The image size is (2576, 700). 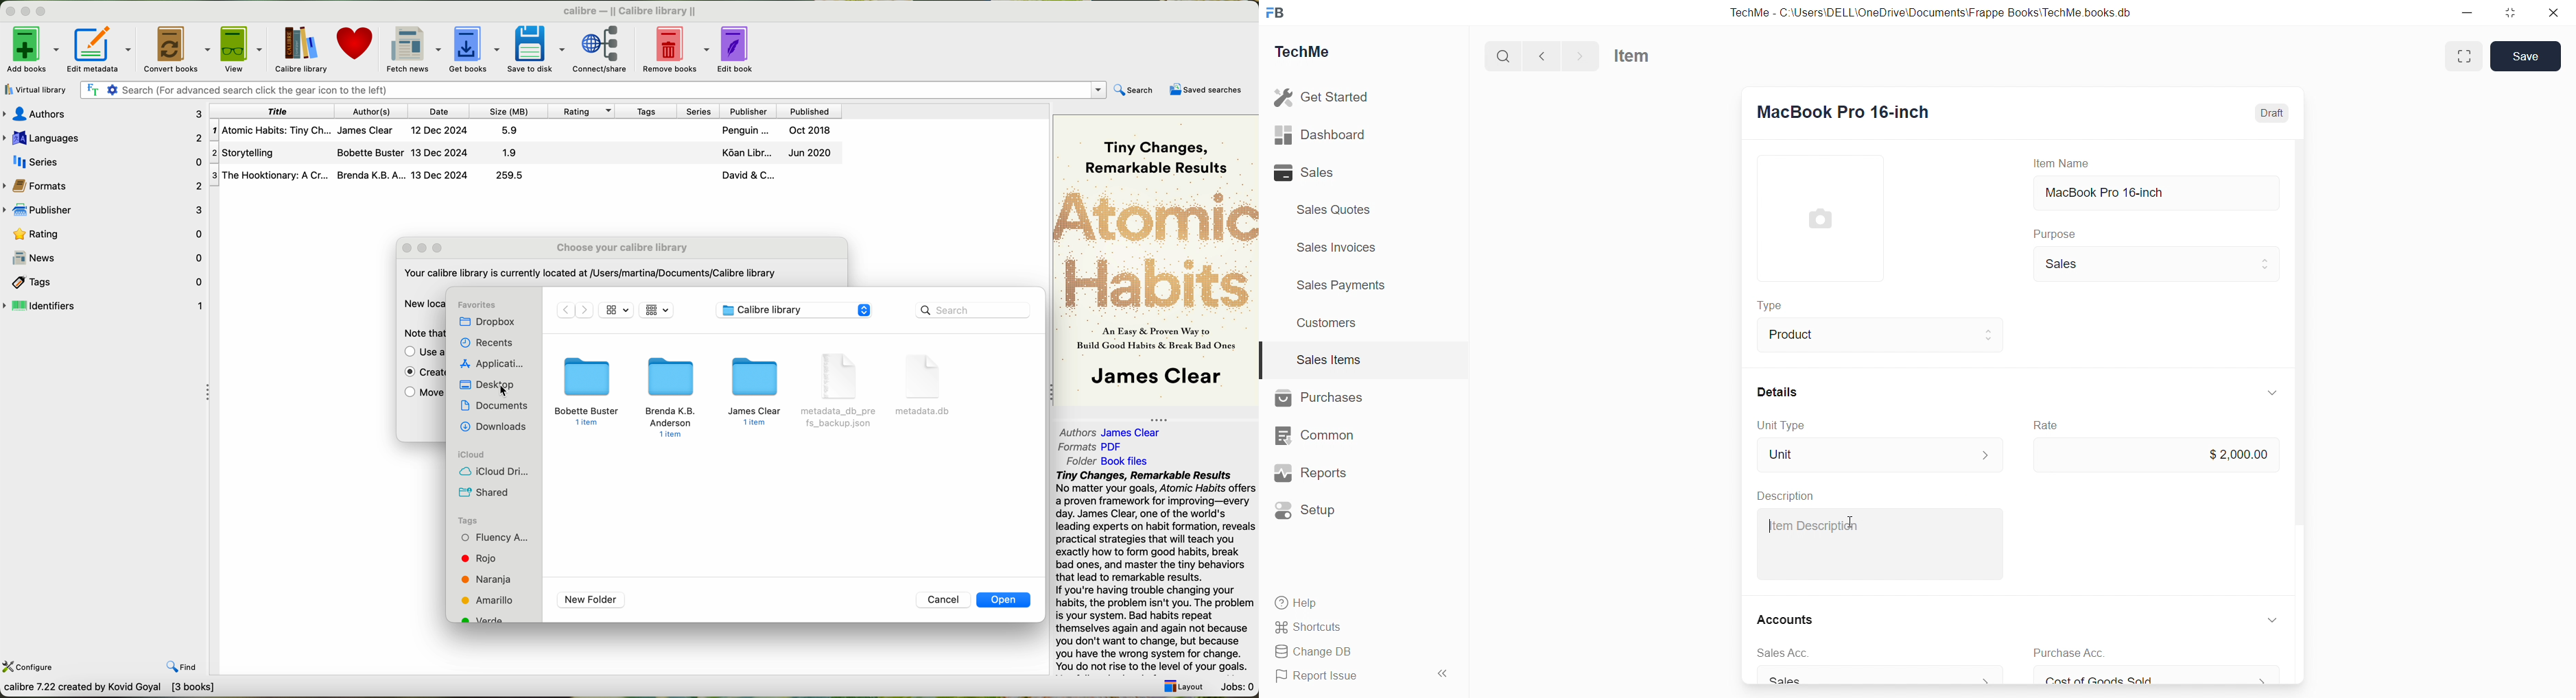 What do you see at coordinates (1310, 509) in the screenshot?
I see `Setup` at bounding box center [1310, 509].